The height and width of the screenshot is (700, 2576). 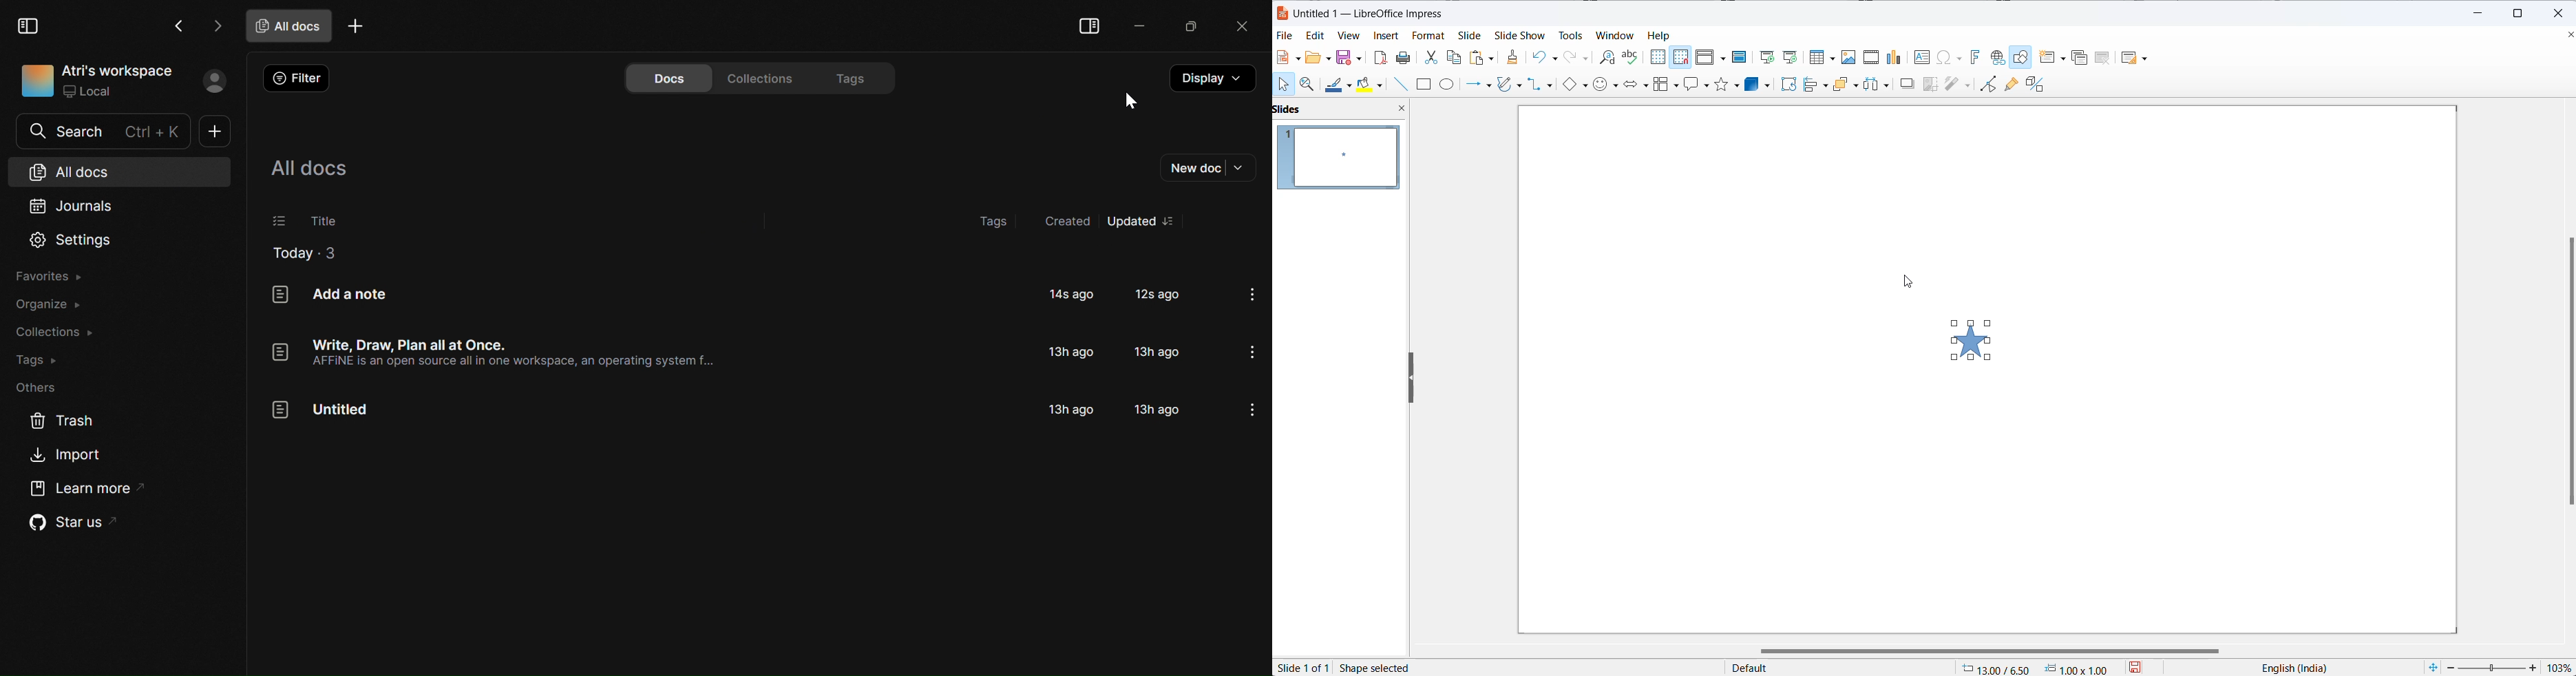 I want to click on export as pdf , so click(x=1381, y=56).